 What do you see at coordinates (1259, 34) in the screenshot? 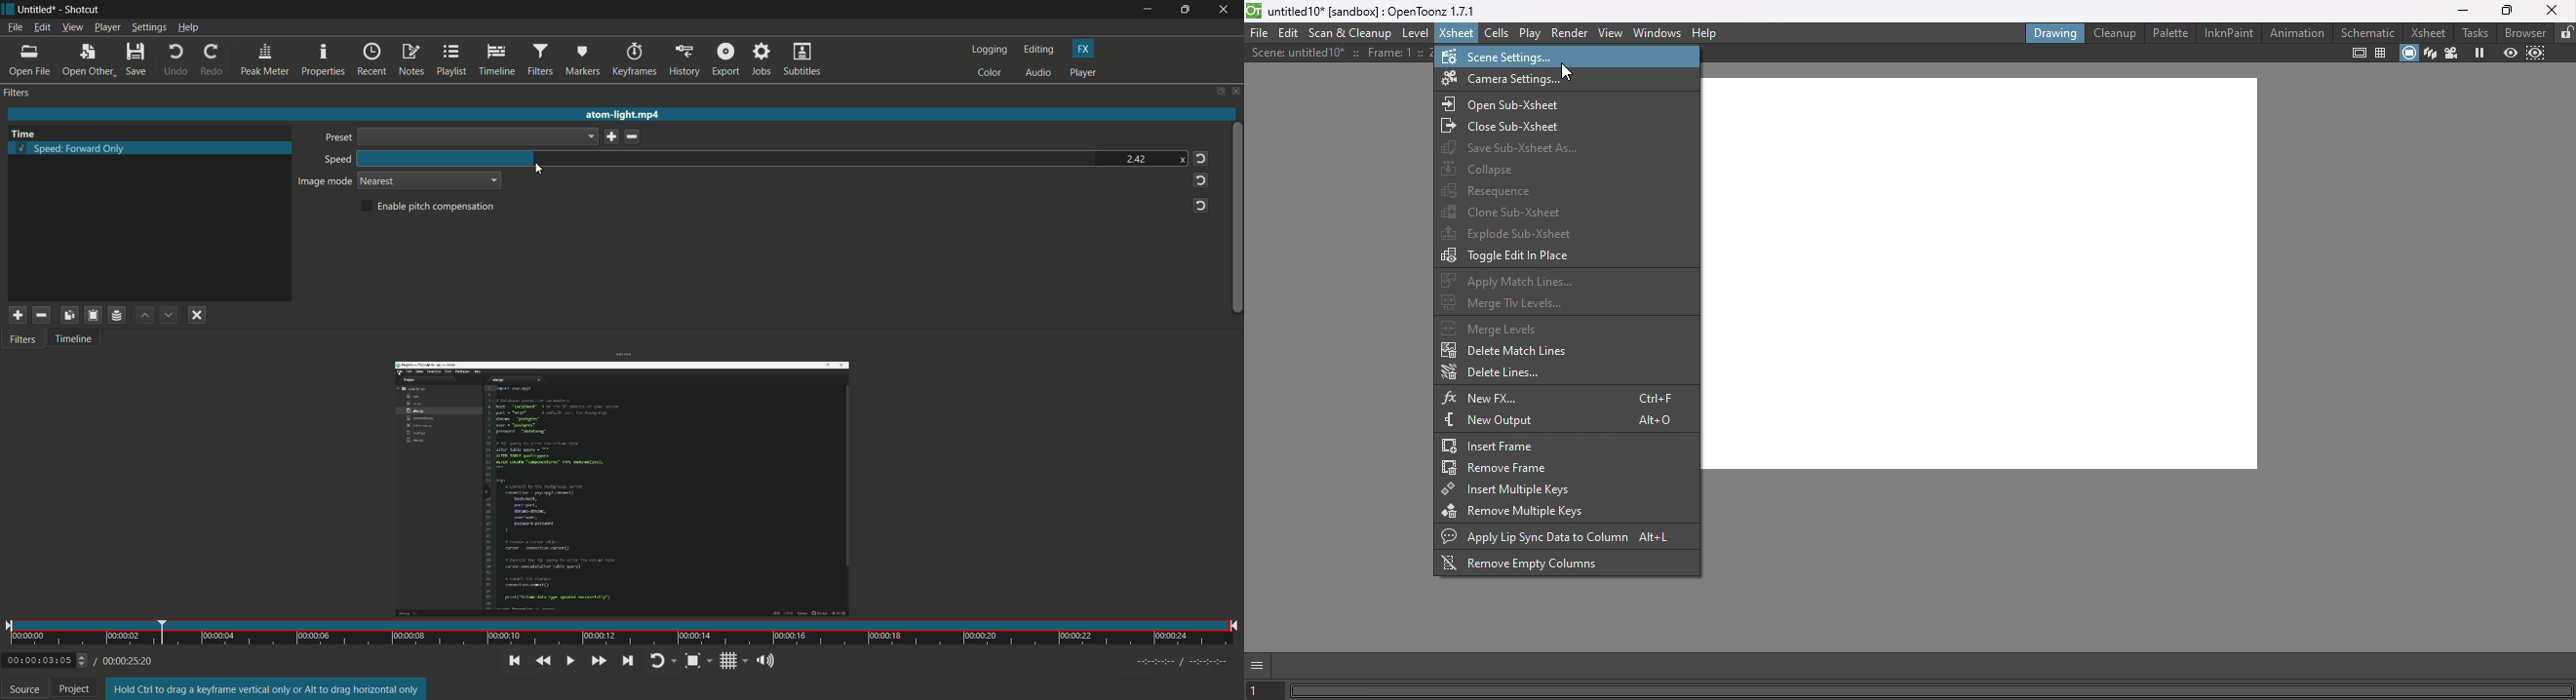
I see `File` at bounding box center [1259, 34].